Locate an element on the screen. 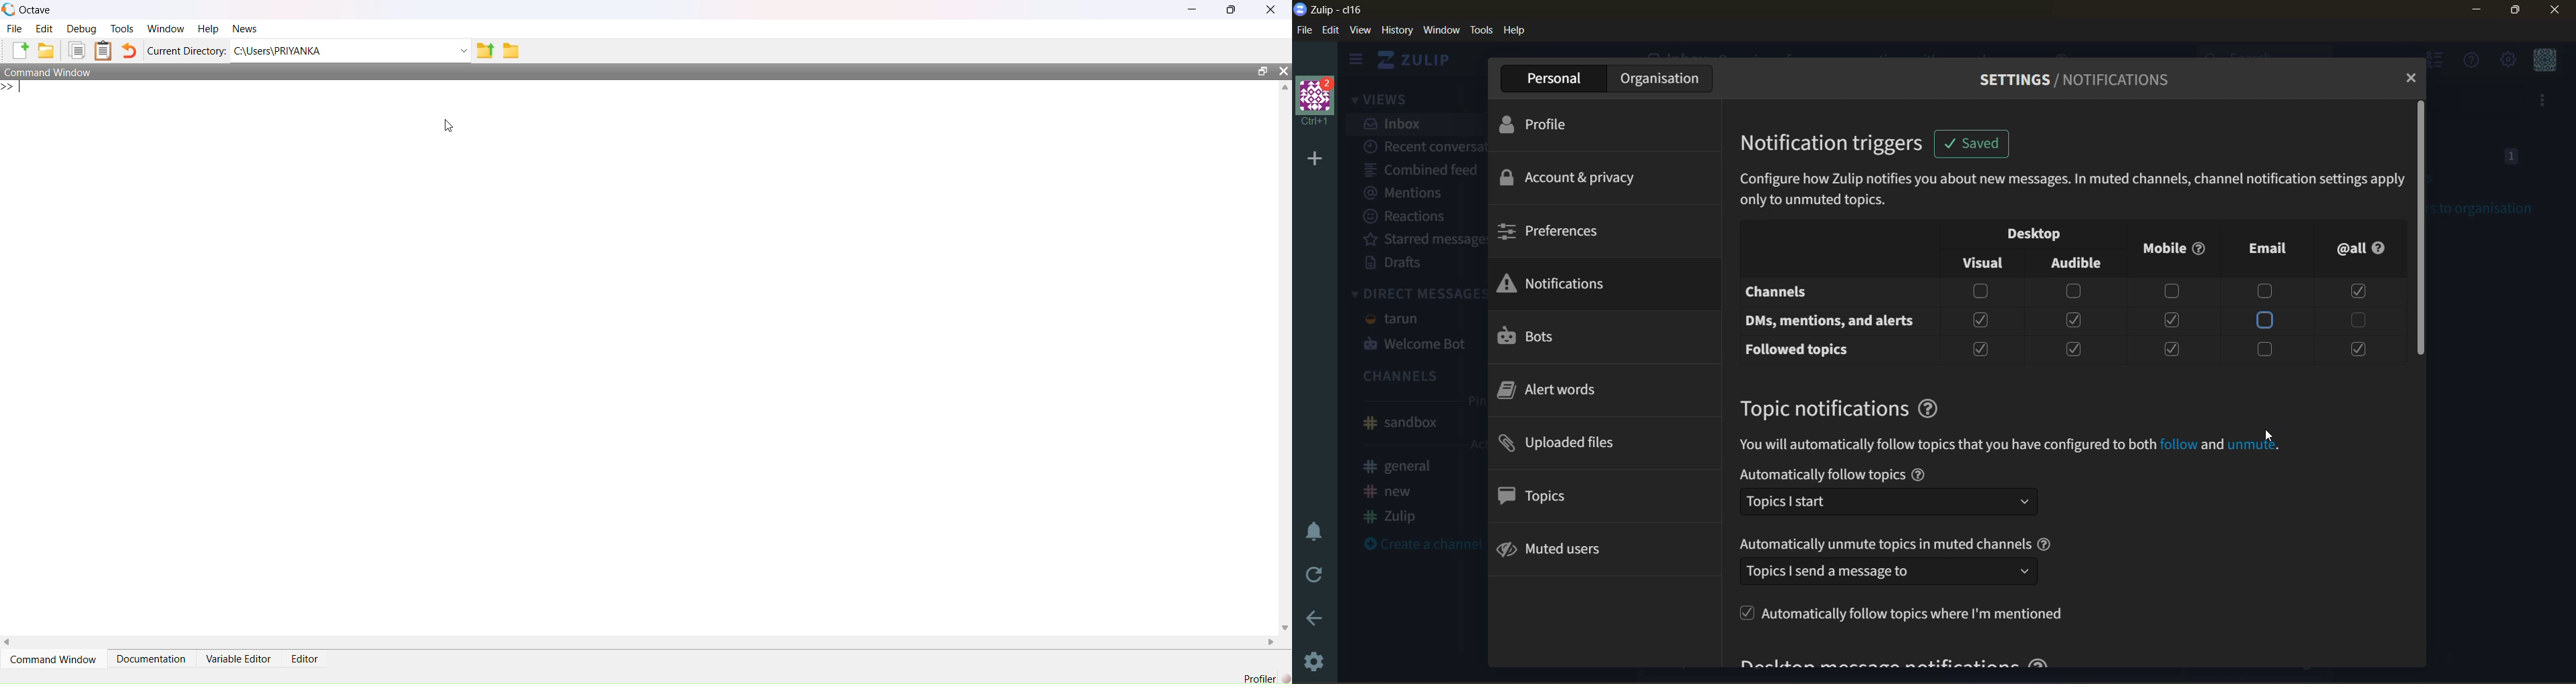 This screenshot has height=700, width=2576. Open an existing file in editor is located at coordinates (49, 50).